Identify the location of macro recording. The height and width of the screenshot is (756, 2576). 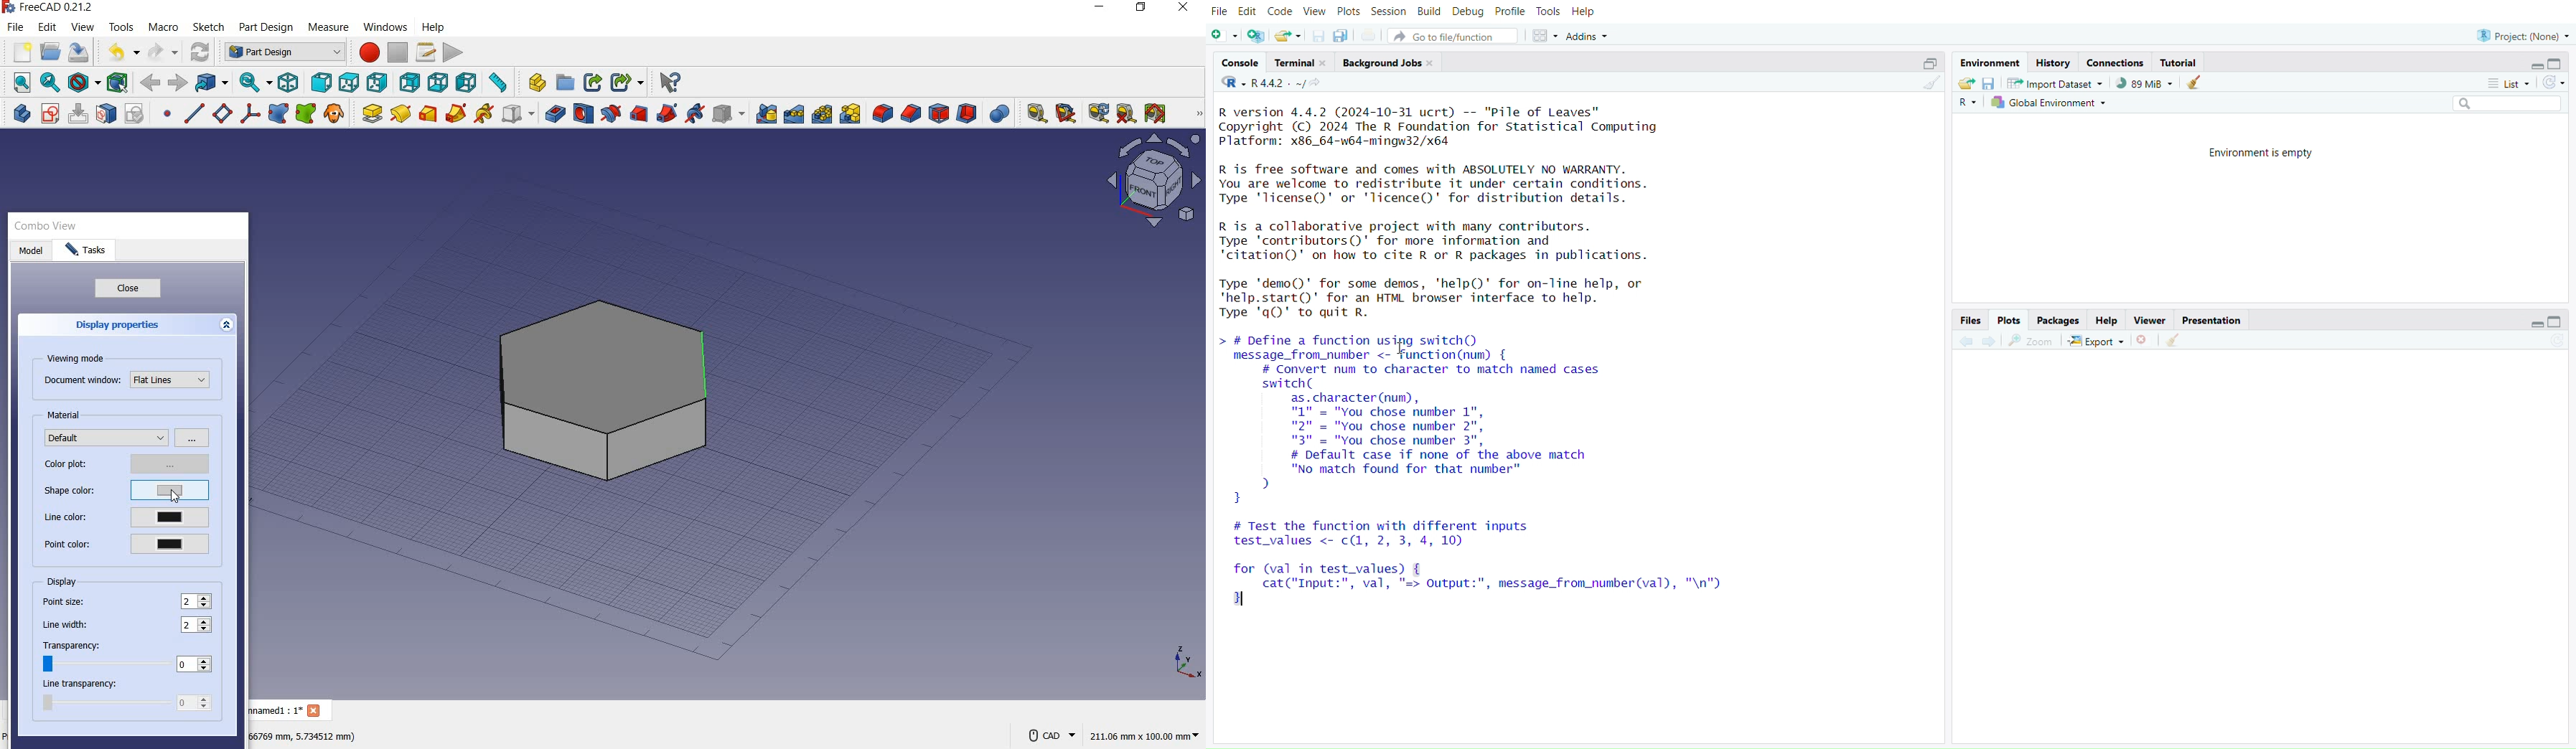
(367, 54).